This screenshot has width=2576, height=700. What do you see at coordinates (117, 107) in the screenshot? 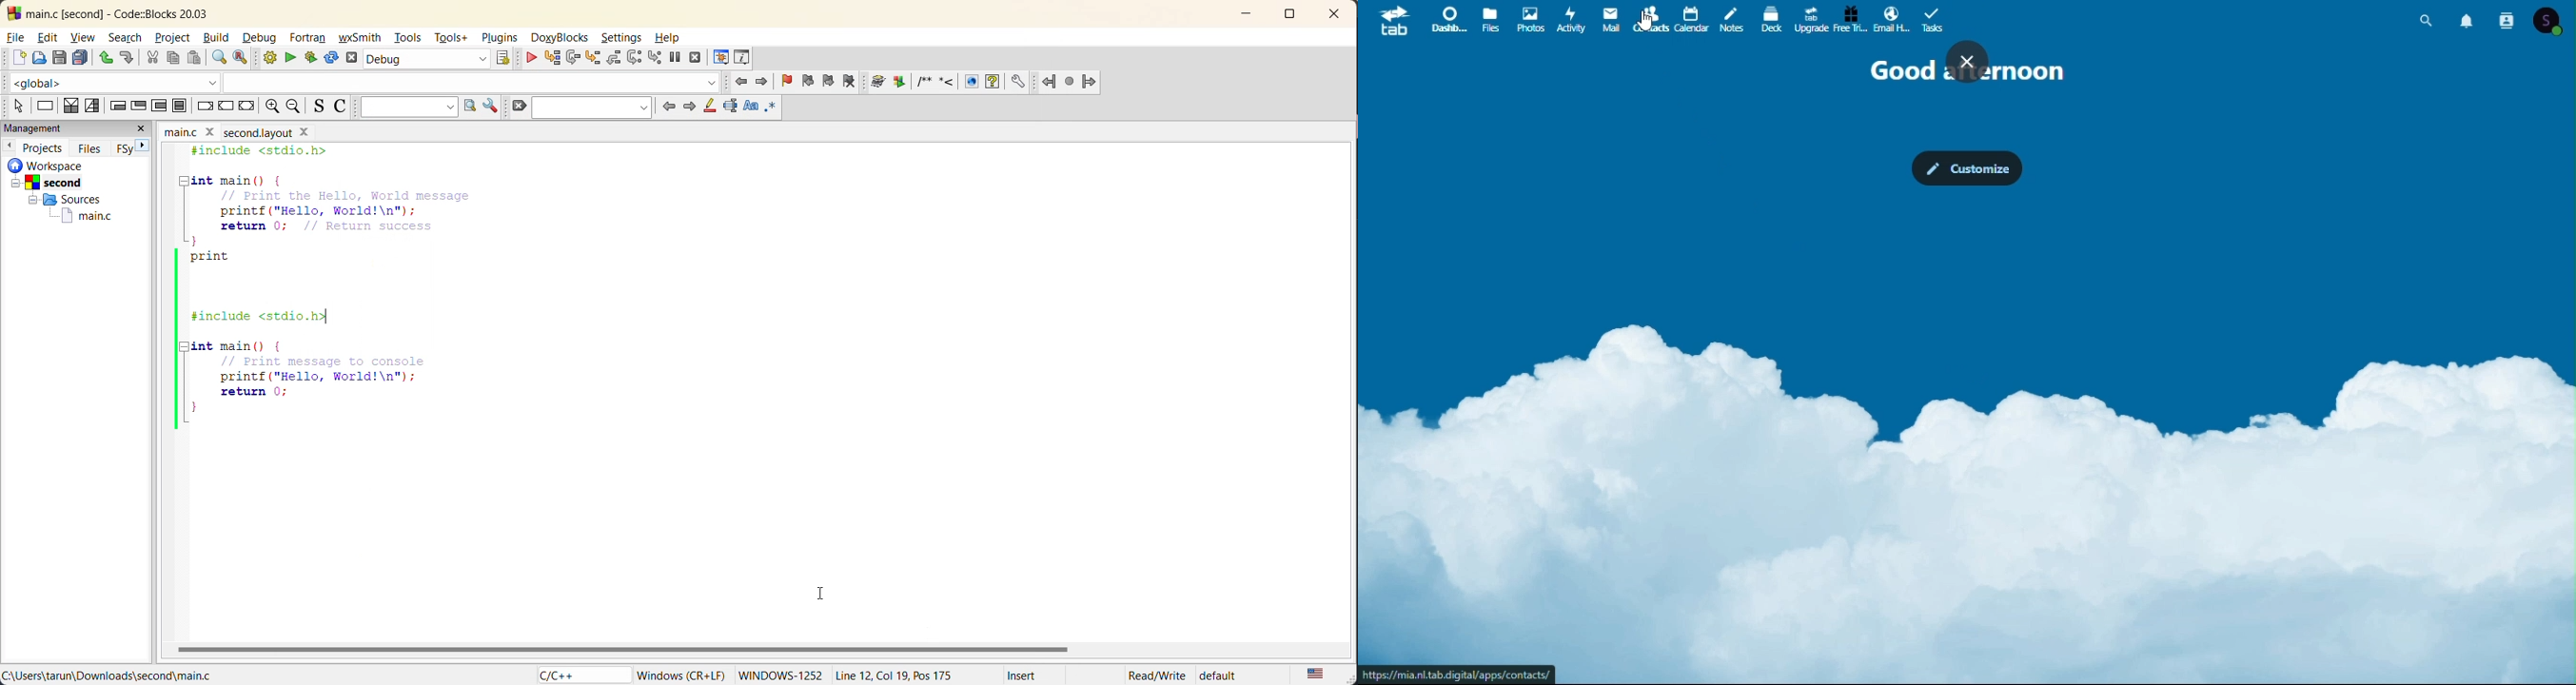
I see `entry condition loop` at bounding box center [117, 107].